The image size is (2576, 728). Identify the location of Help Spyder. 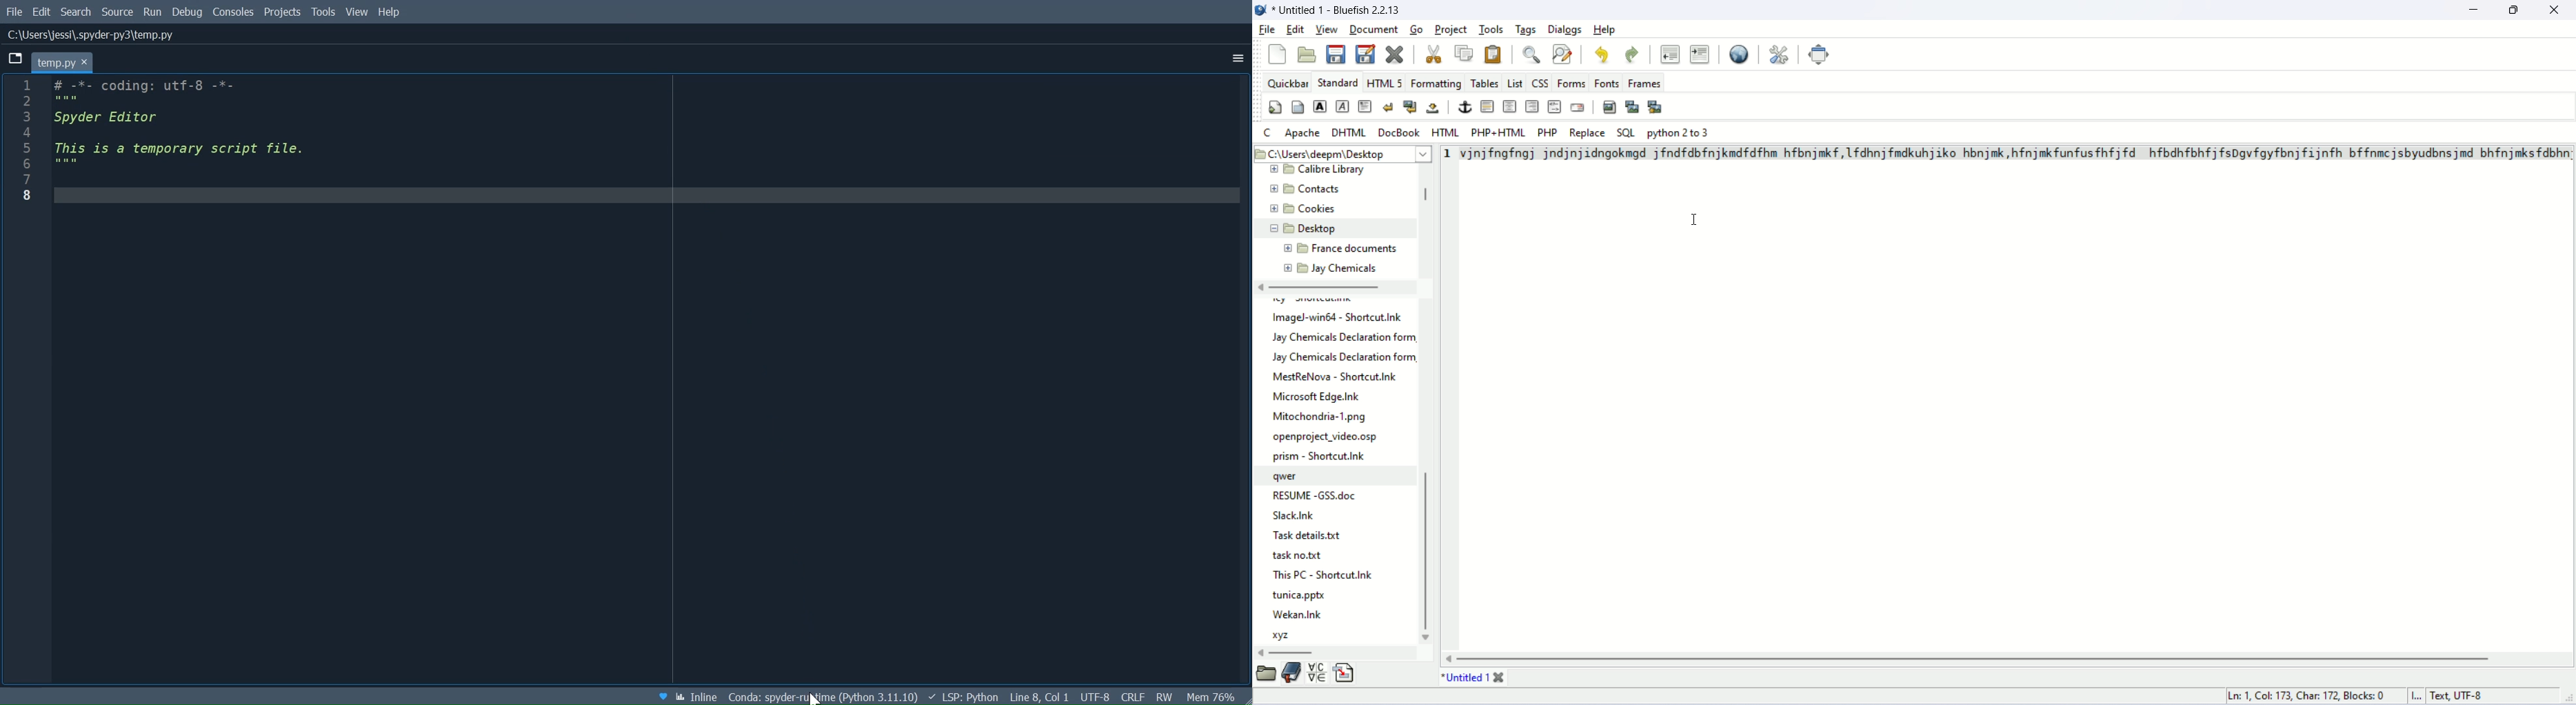
(660, 695).